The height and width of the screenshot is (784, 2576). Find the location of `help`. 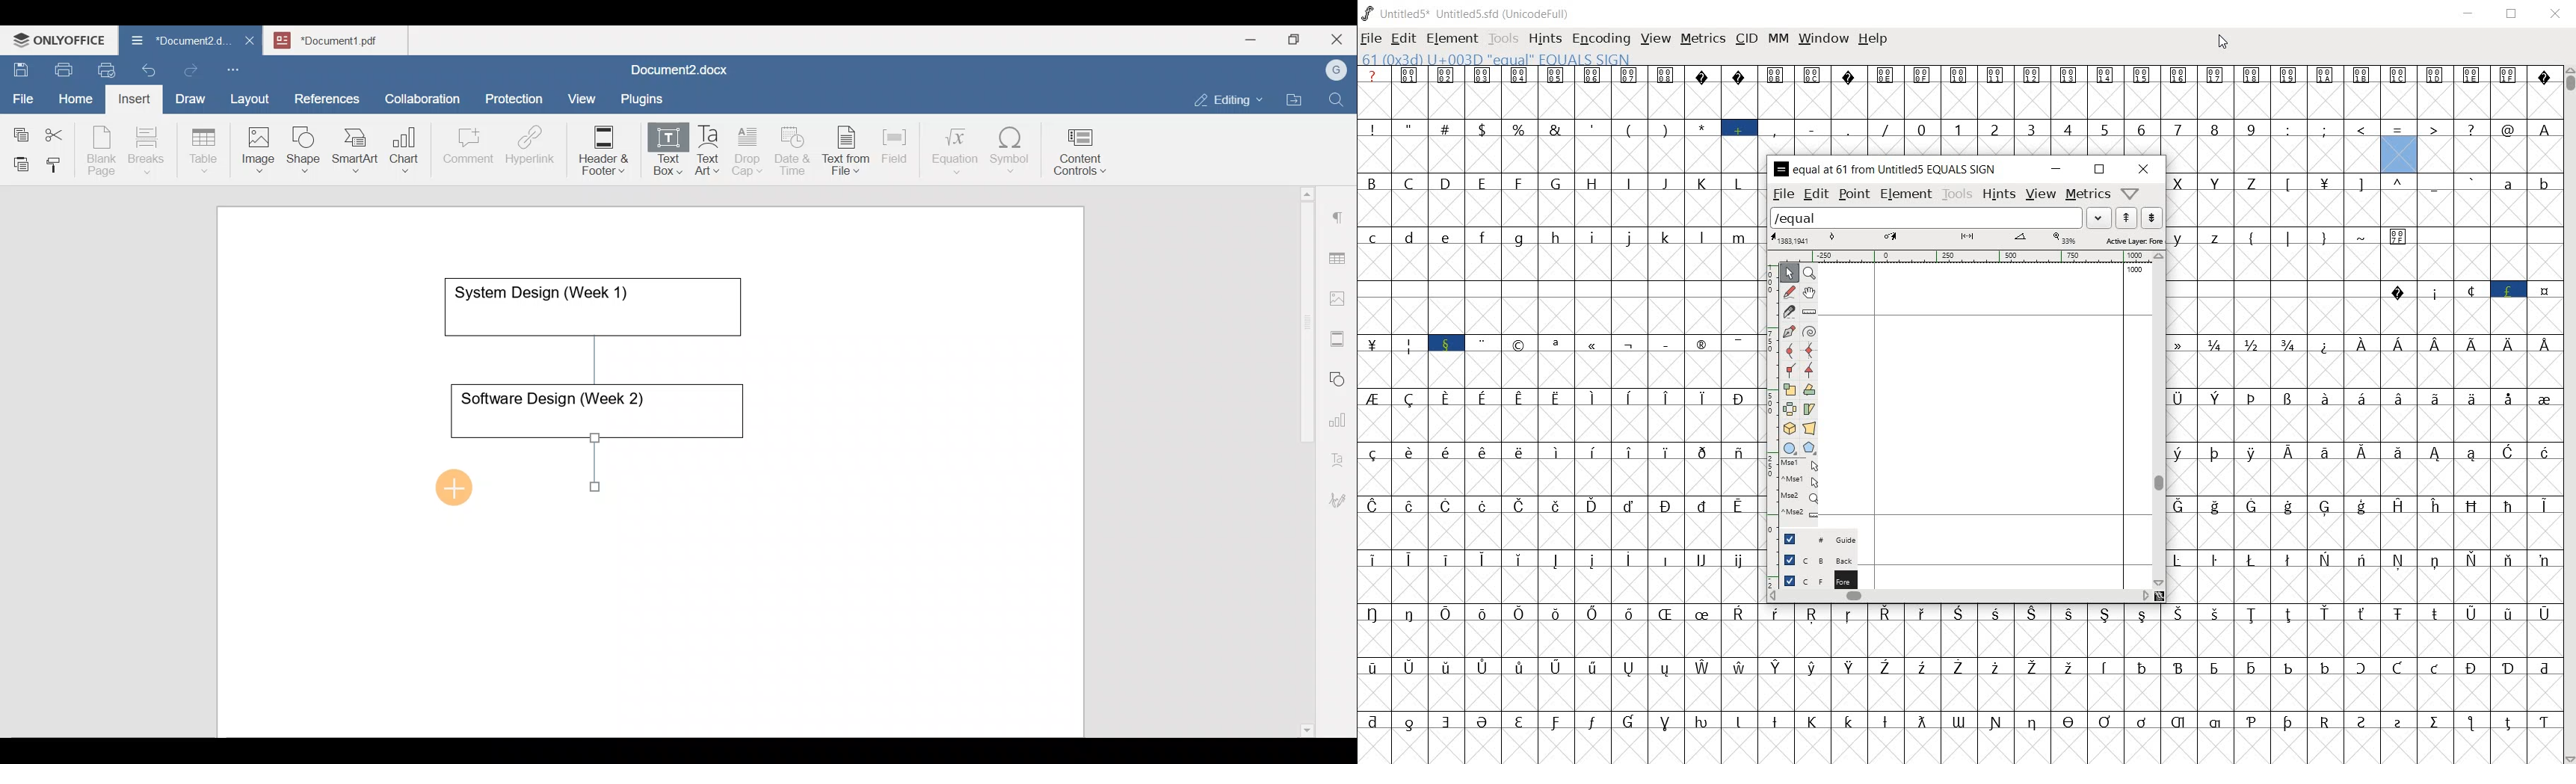

help is located at coordinates (1873, 43).